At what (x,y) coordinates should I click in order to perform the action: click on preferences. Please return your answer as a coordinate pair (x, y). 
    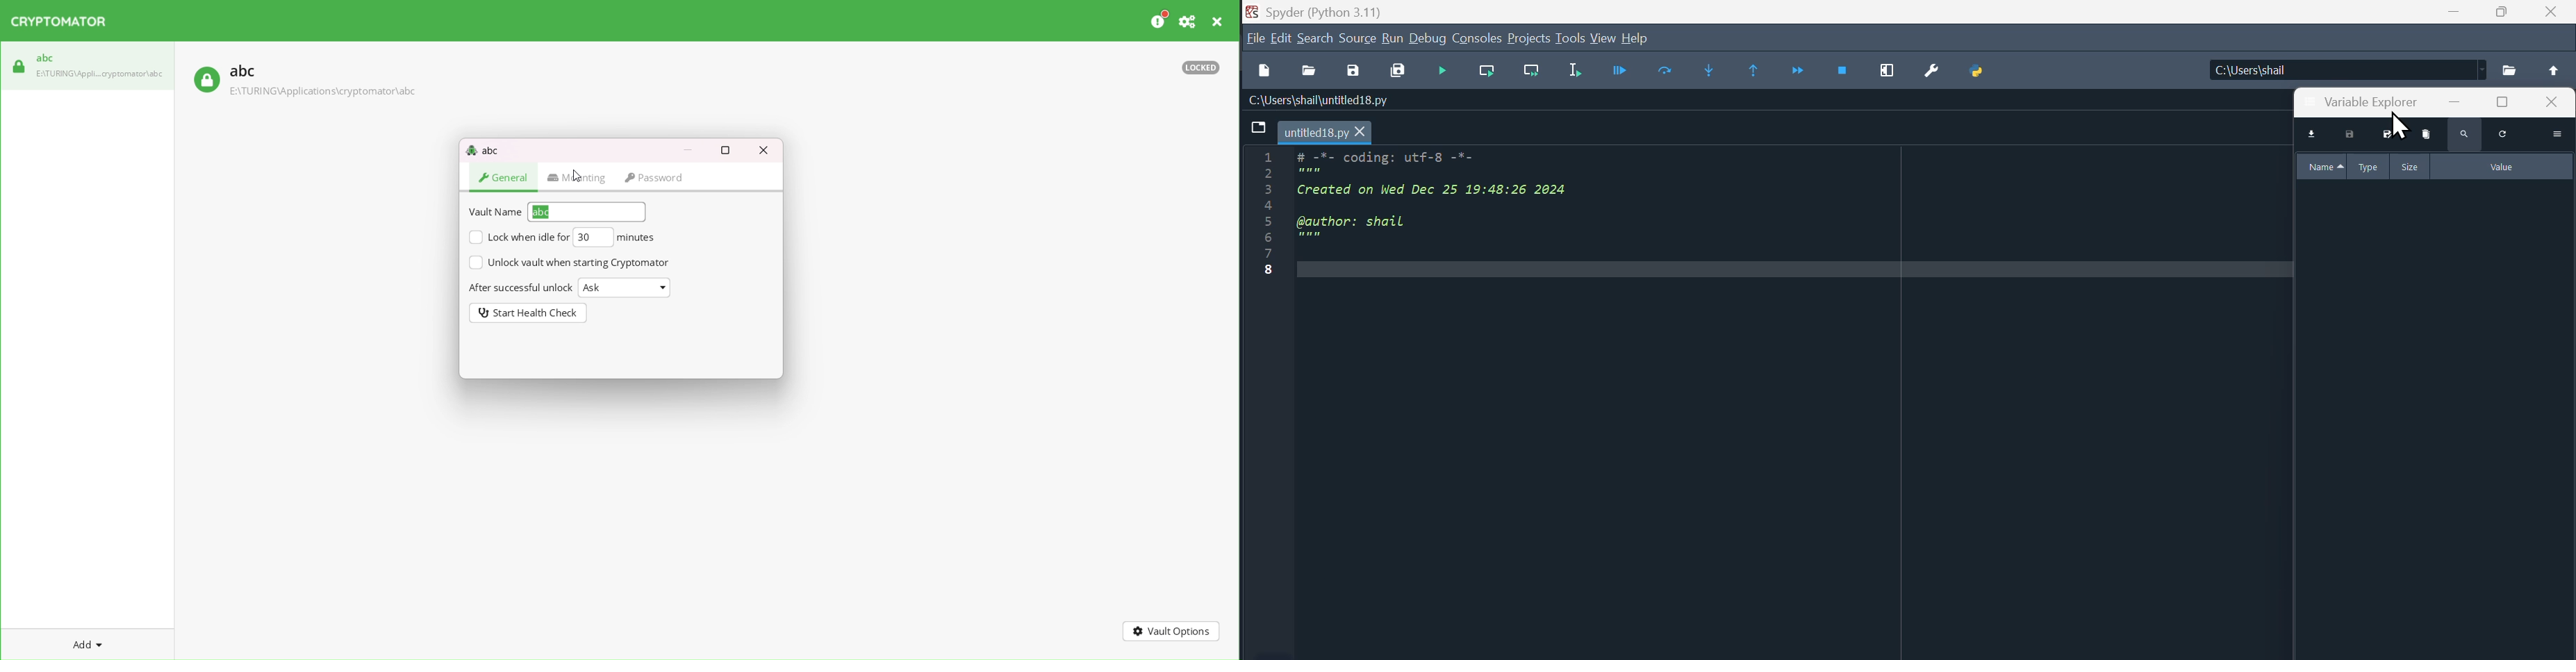
    Looking at the image, I should click on (1157, 19).